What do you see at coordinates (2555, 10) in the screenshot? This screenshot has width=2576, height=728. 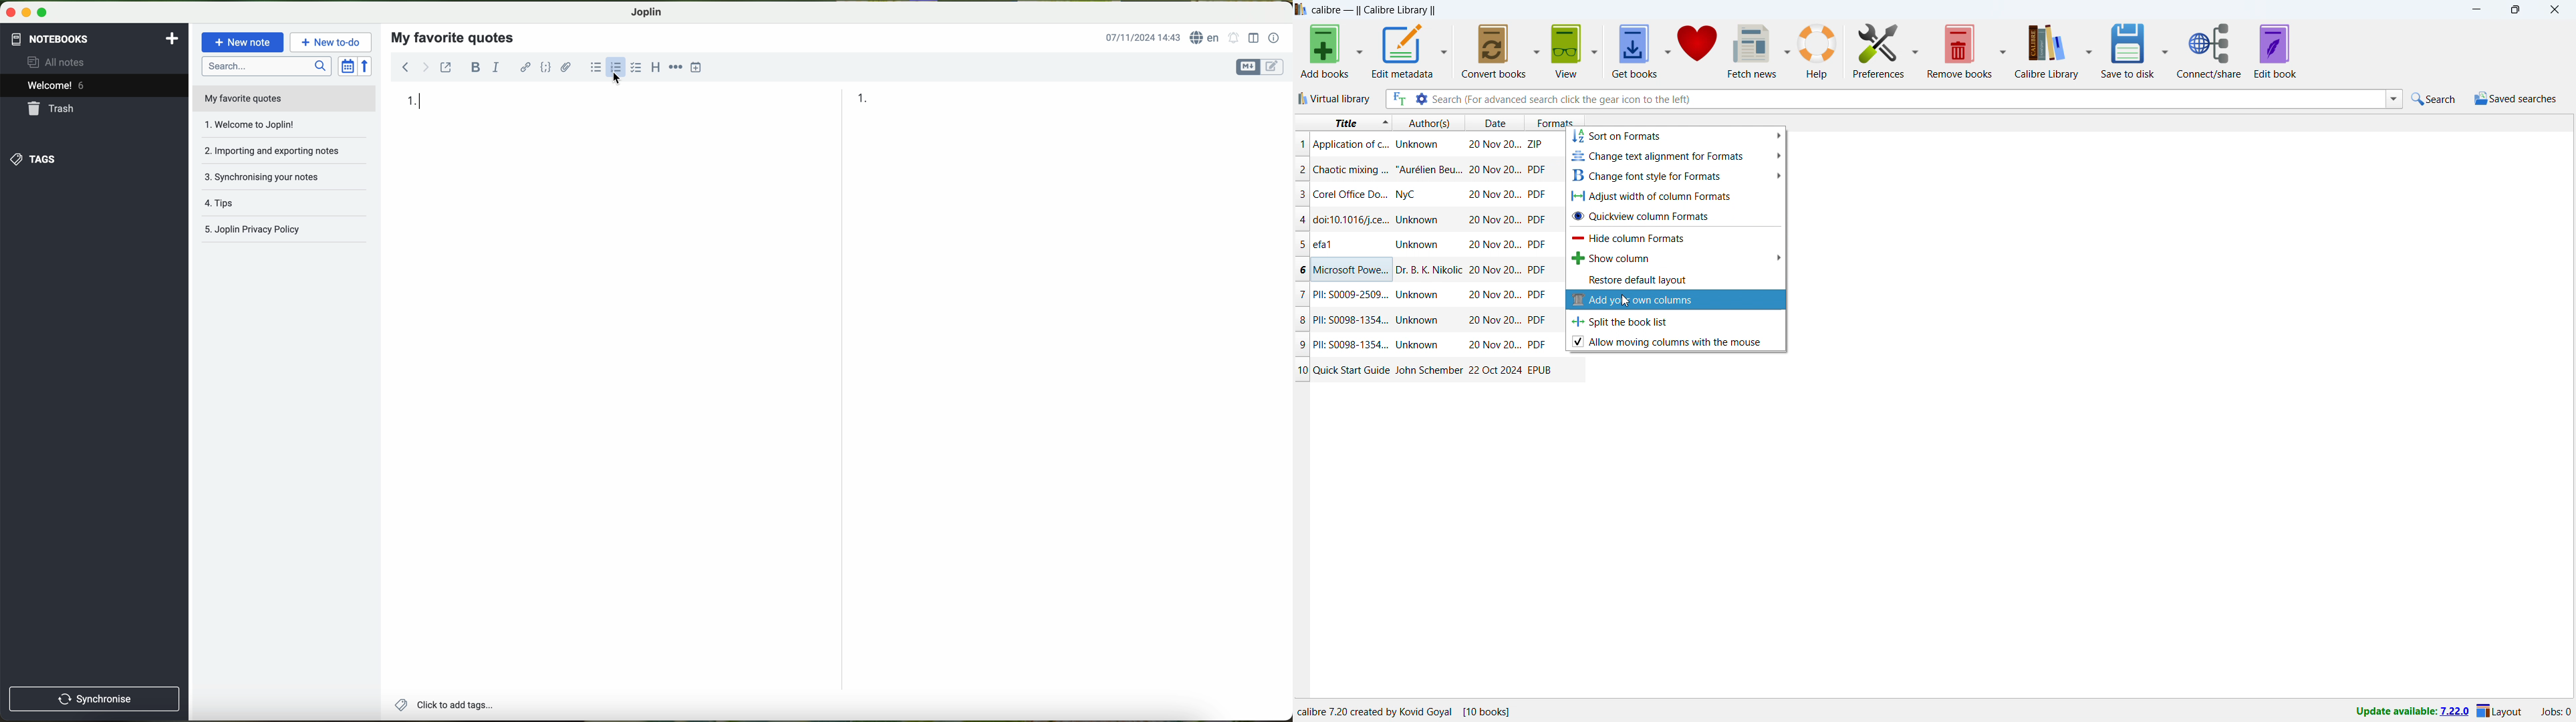 I see `close` at bounding box center [2555, 10].